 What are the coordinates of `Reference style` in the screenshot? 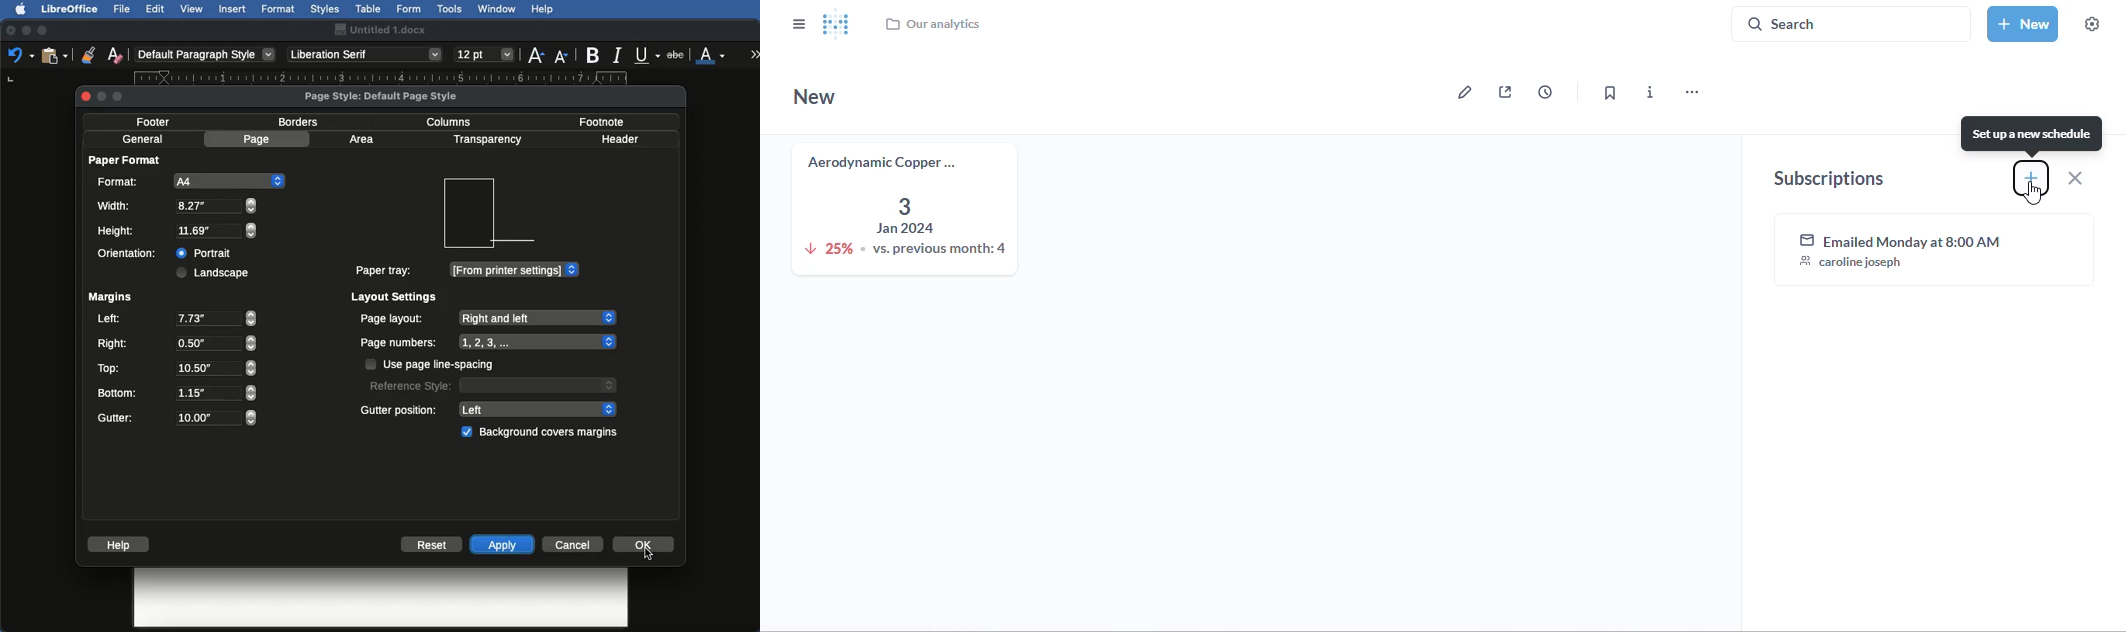 It's located at (491, 384).